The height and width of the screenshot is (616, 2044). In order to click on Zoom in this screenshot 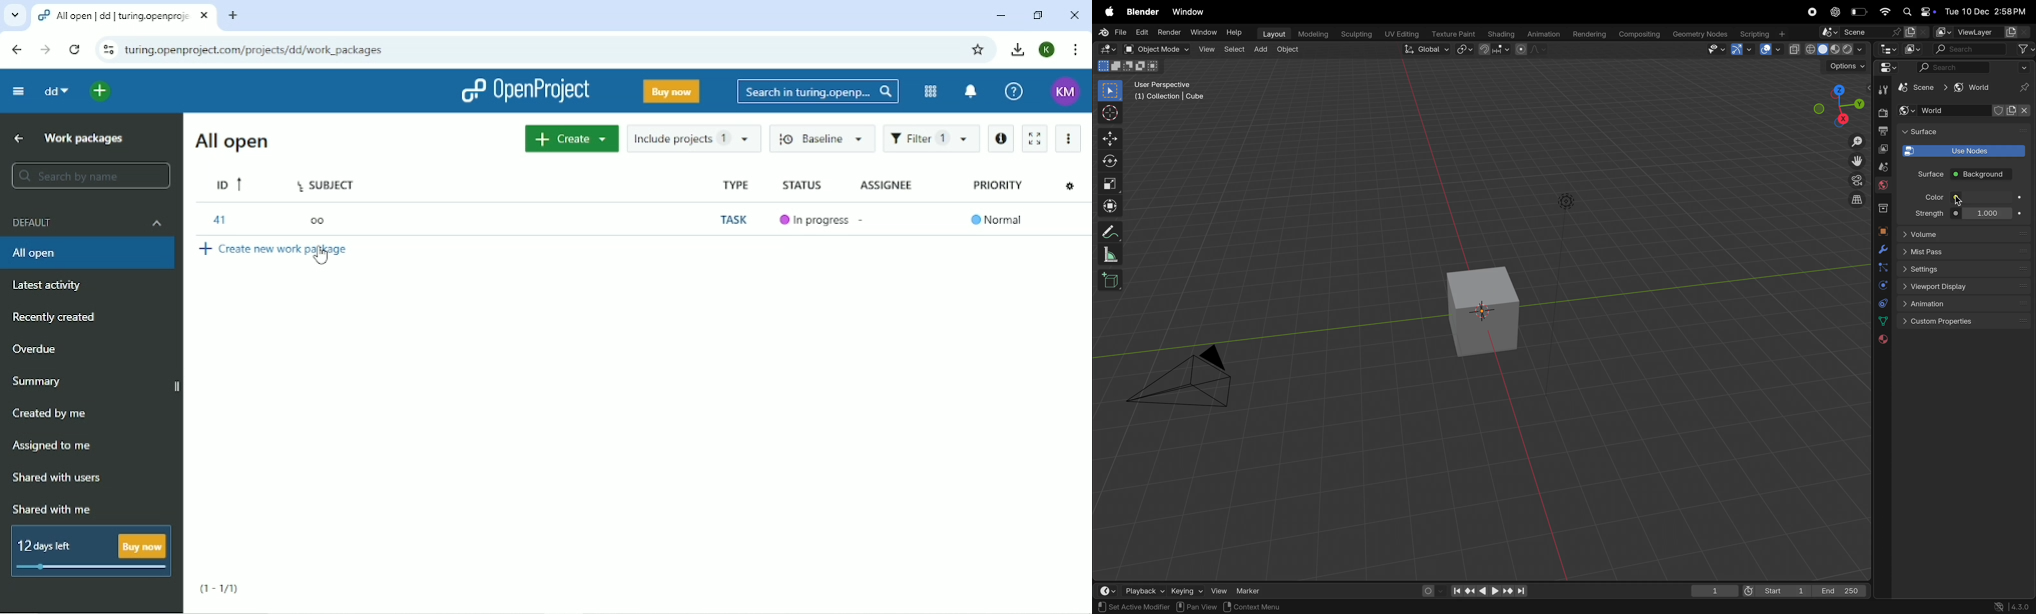, I will do `click(1855, 143)`.